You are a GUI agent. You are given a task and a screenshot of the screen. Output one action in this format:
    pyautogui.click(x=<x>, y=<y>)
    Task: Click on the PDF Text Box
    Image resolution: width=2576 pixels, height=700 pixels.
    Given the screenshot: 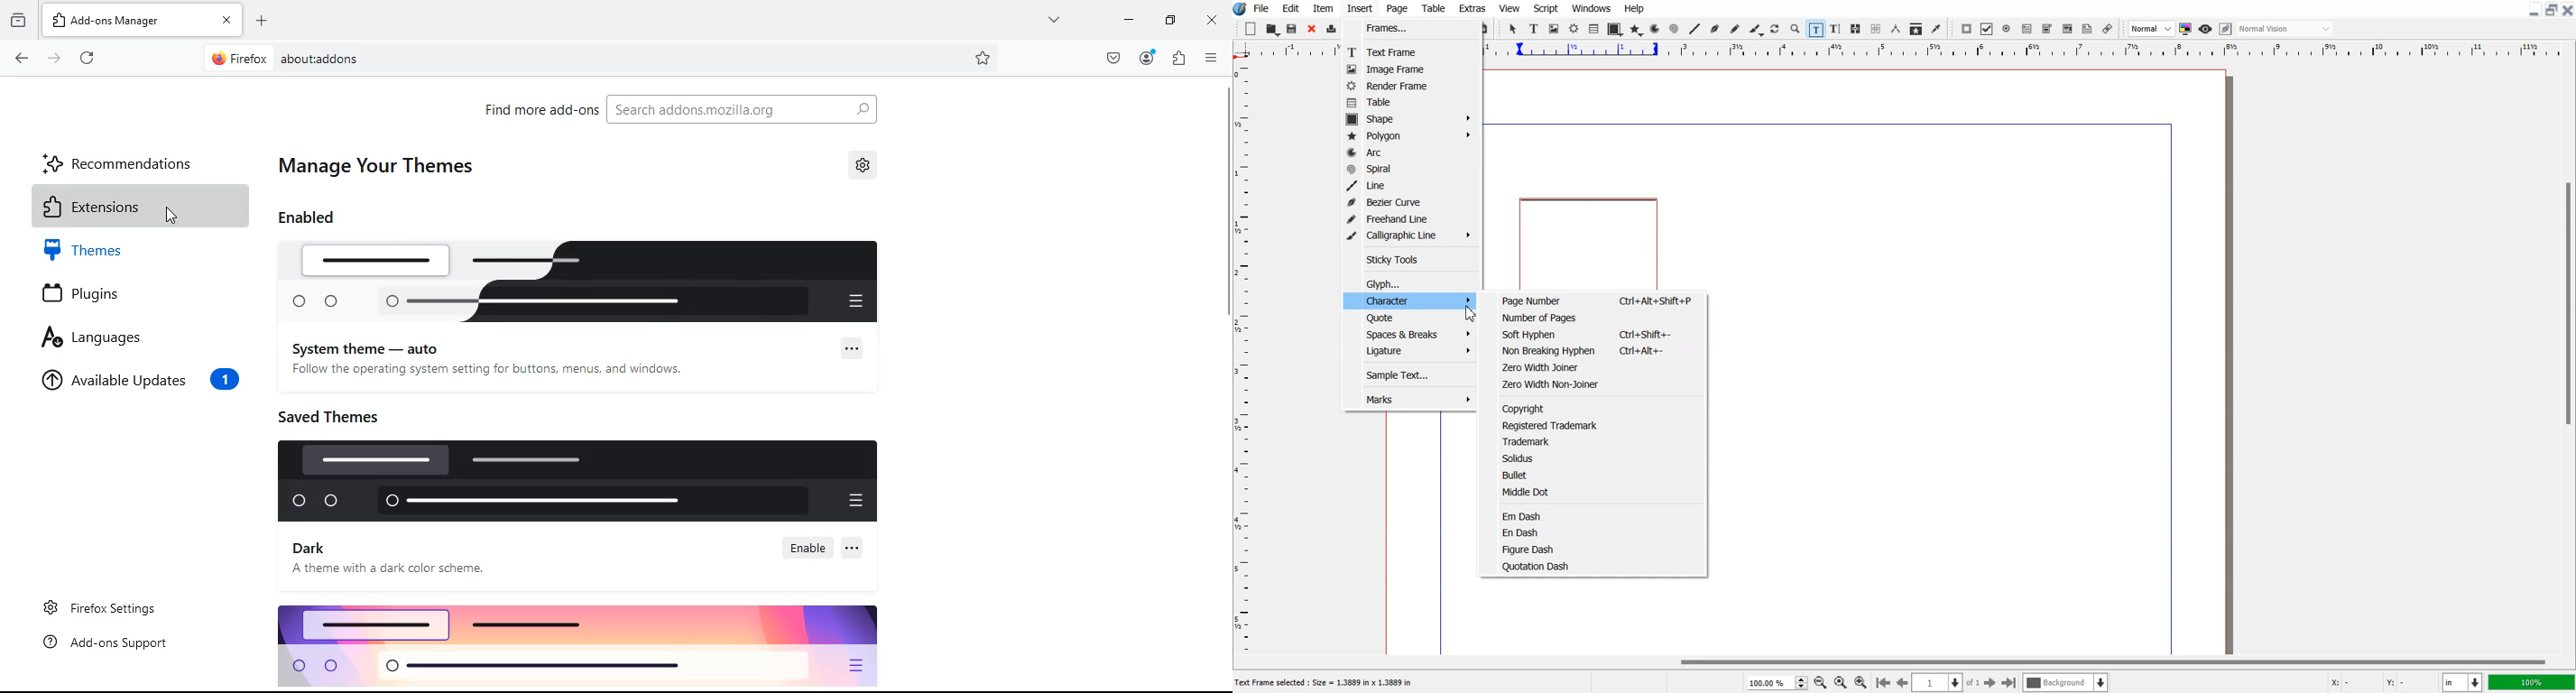 What is the action you would take?
    pyautogui.click(x=2027, y=29)
    